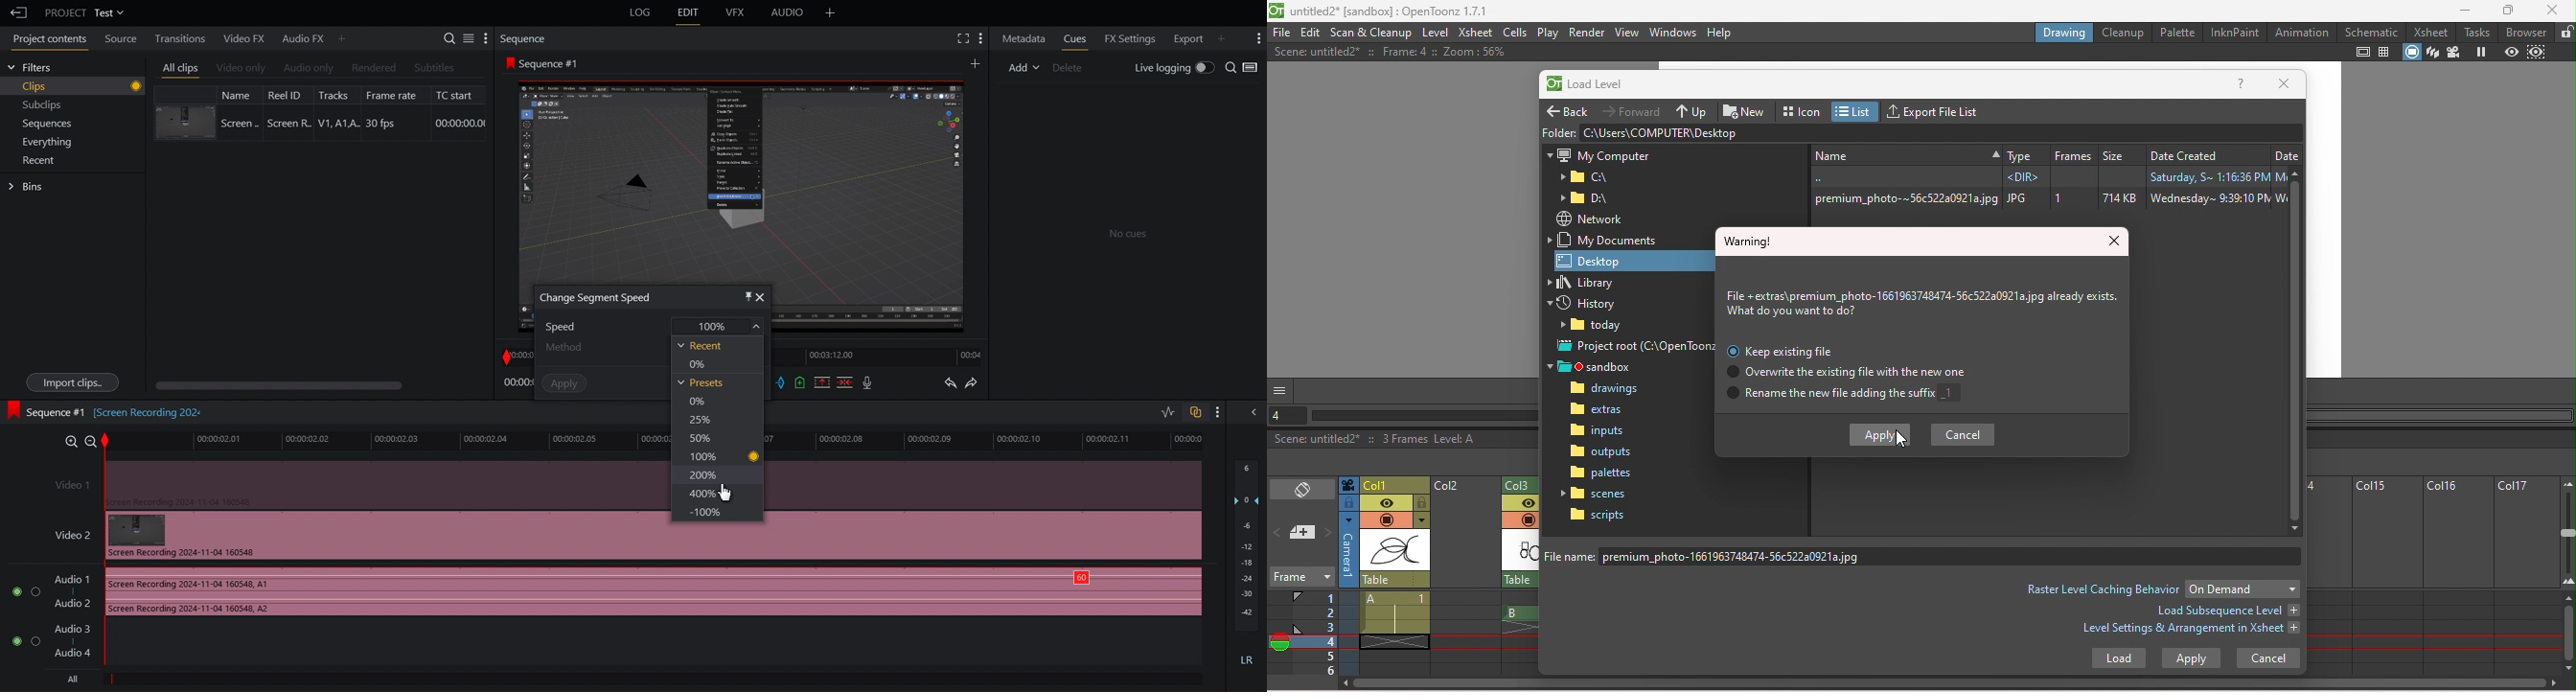 The height and width of the screenshot is (700, 2576). What do you see at coordinates (241, 69) in the screenshot?
I see `Video Only` at bounding box center [241, 69].